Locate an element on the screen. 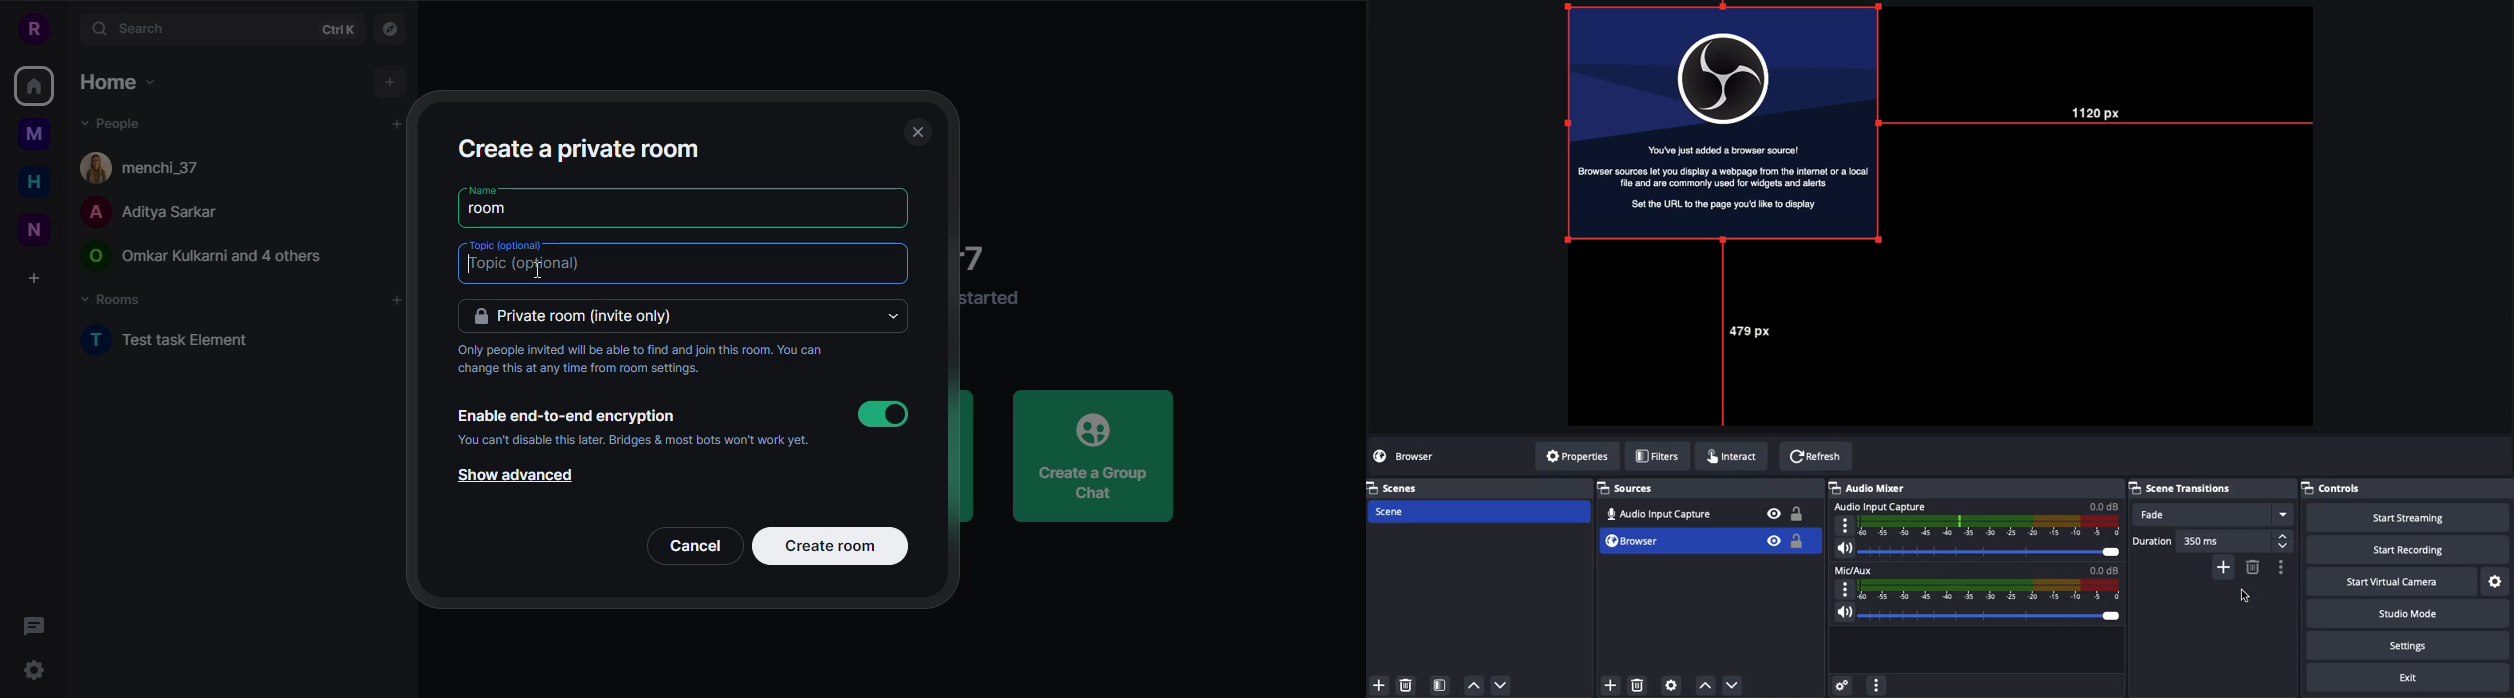  Sources is located at coordinates (1630, 489).